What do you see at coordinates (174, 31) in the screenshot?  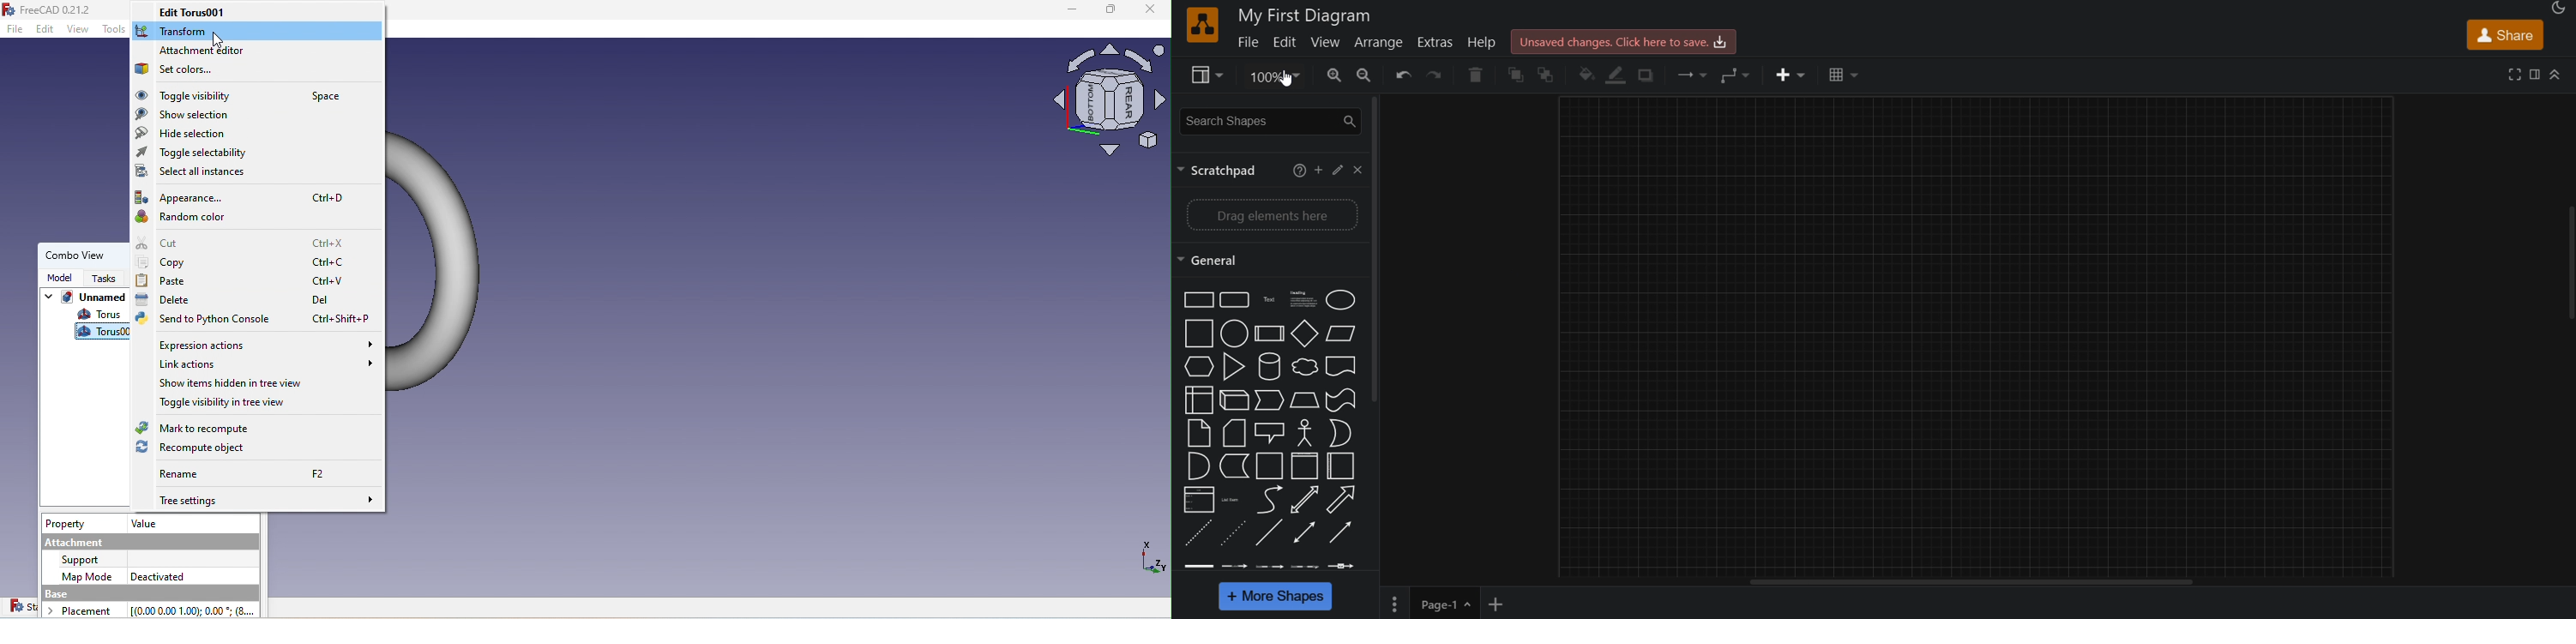 I see `Transform` at bounding box center [174, 31].